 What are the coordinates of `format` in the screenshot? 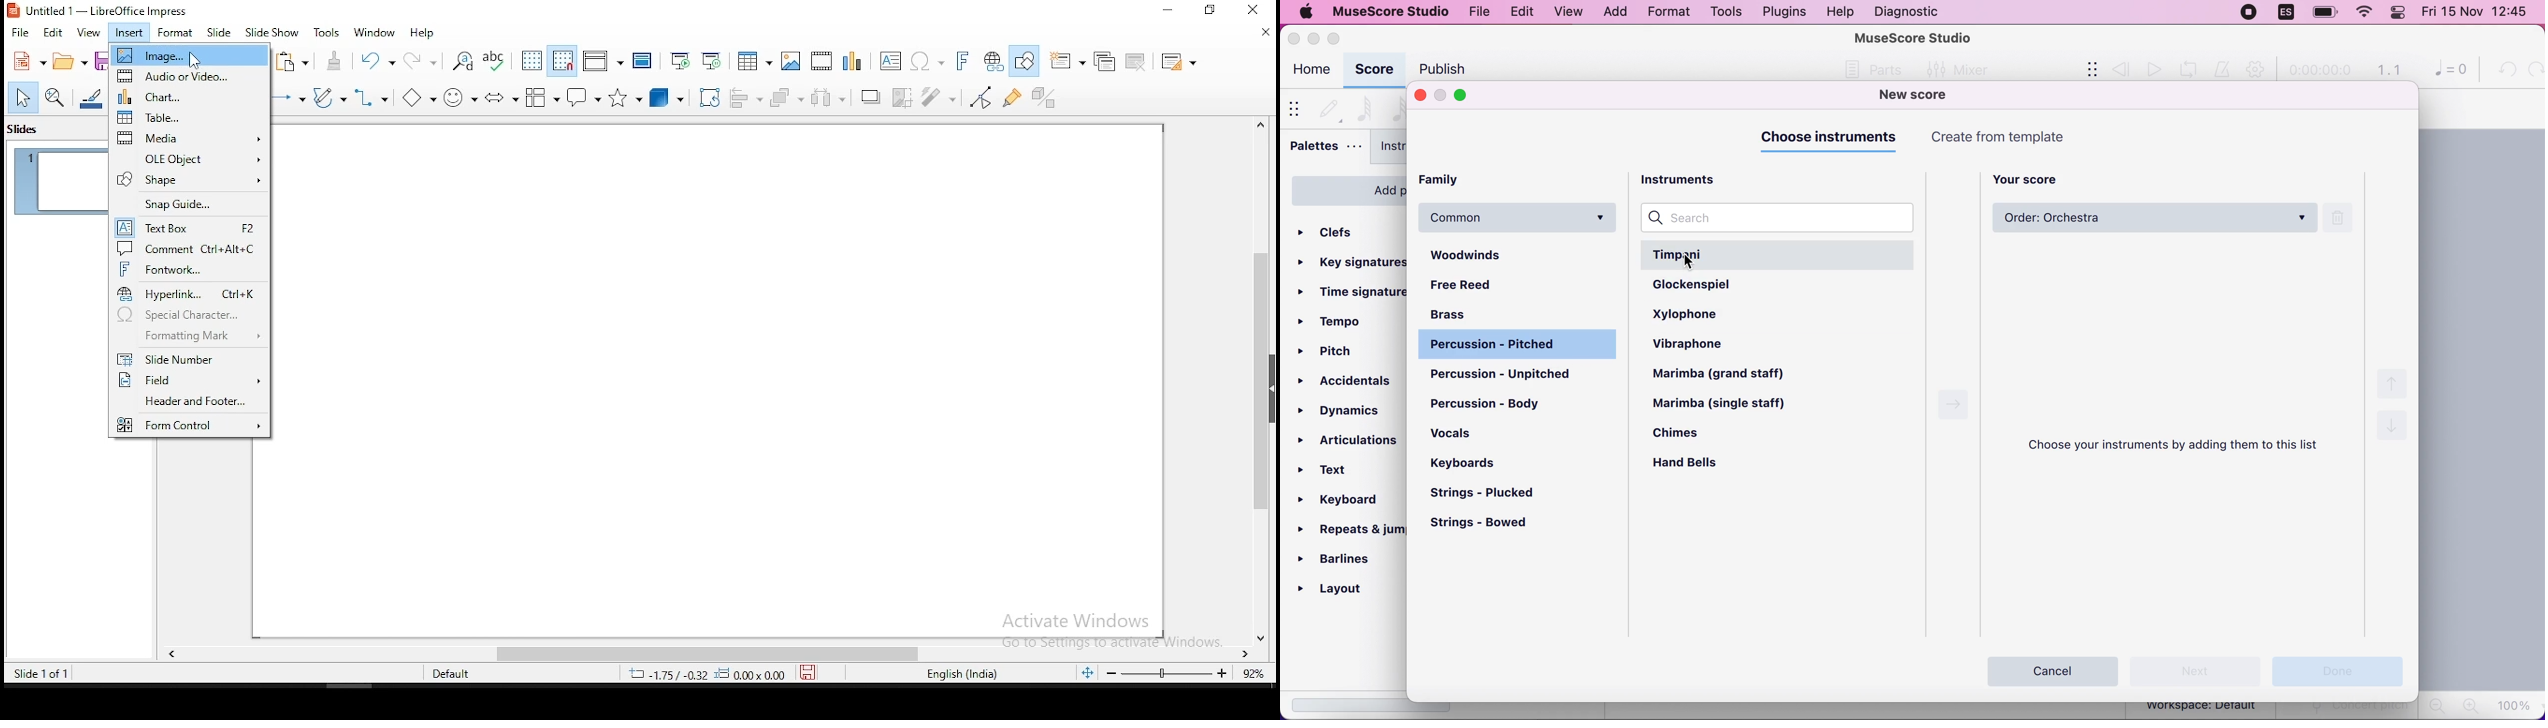 It's located at (176, 36).